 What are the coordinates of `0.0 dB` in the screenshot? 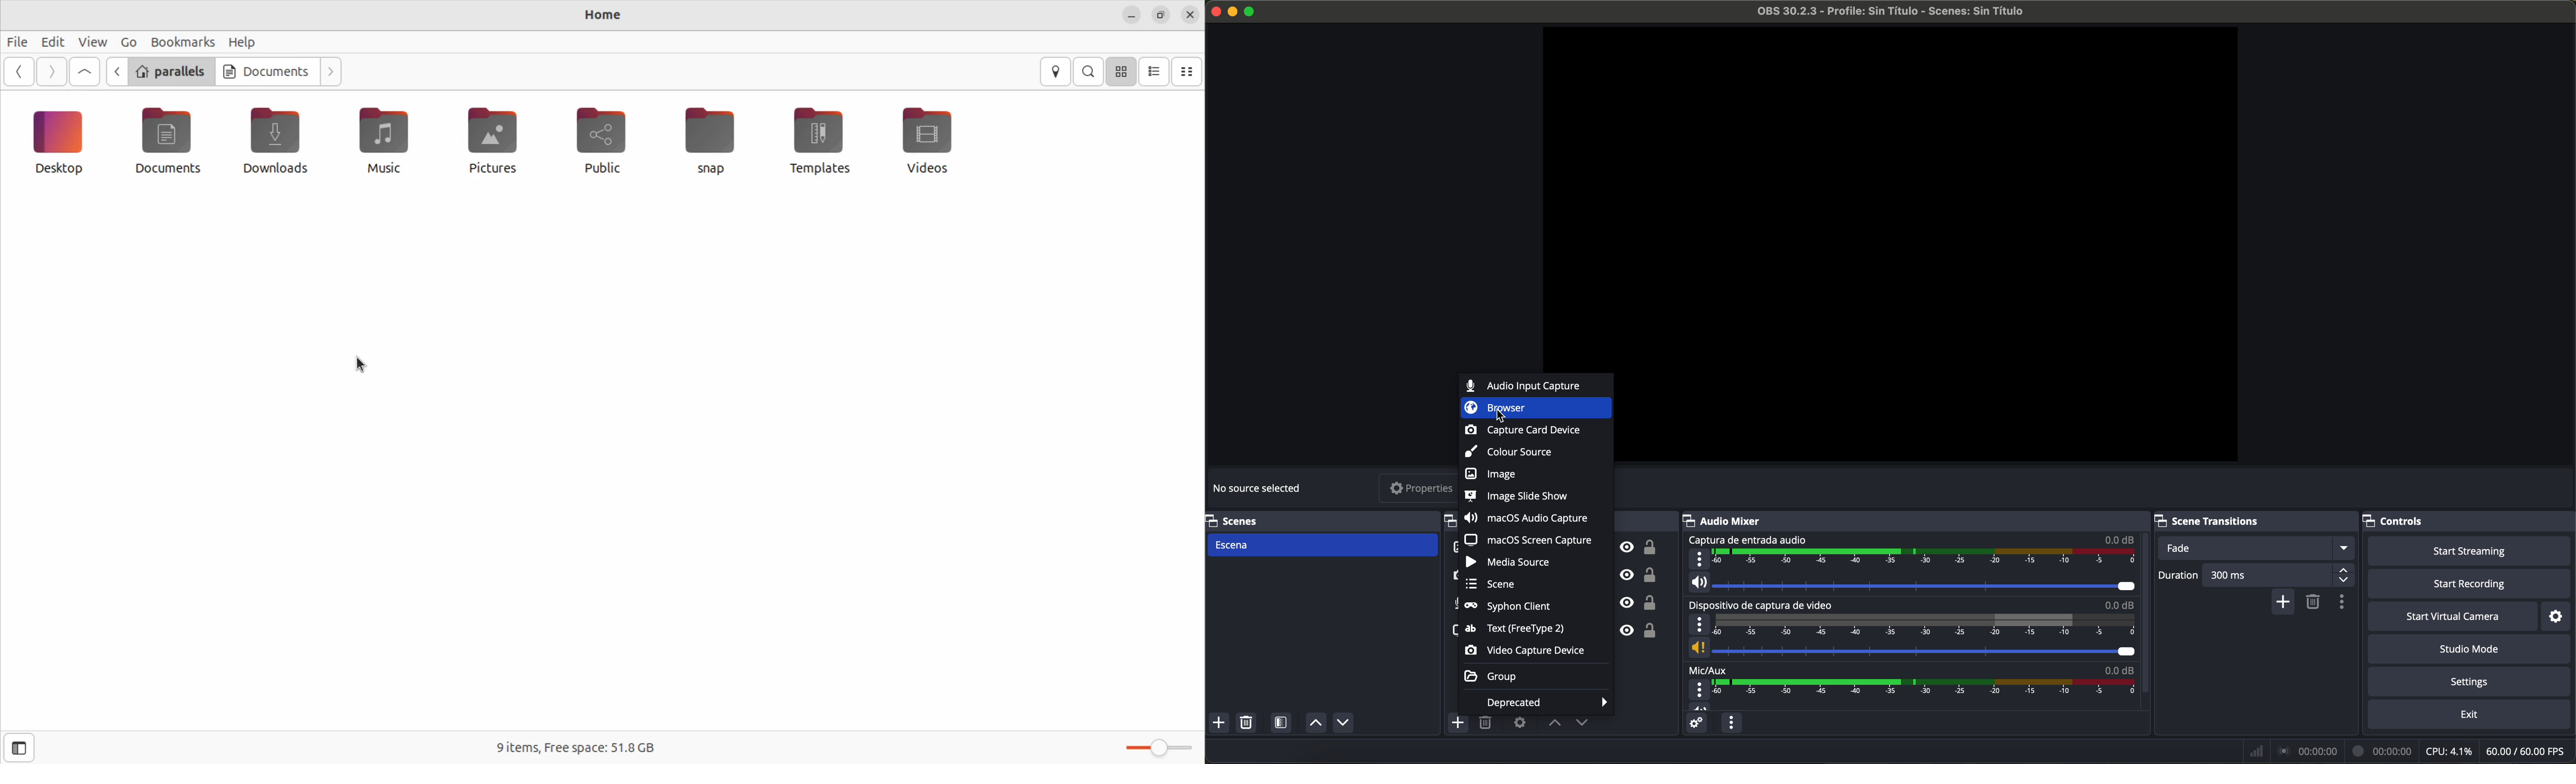 It's located at (2114, 605).